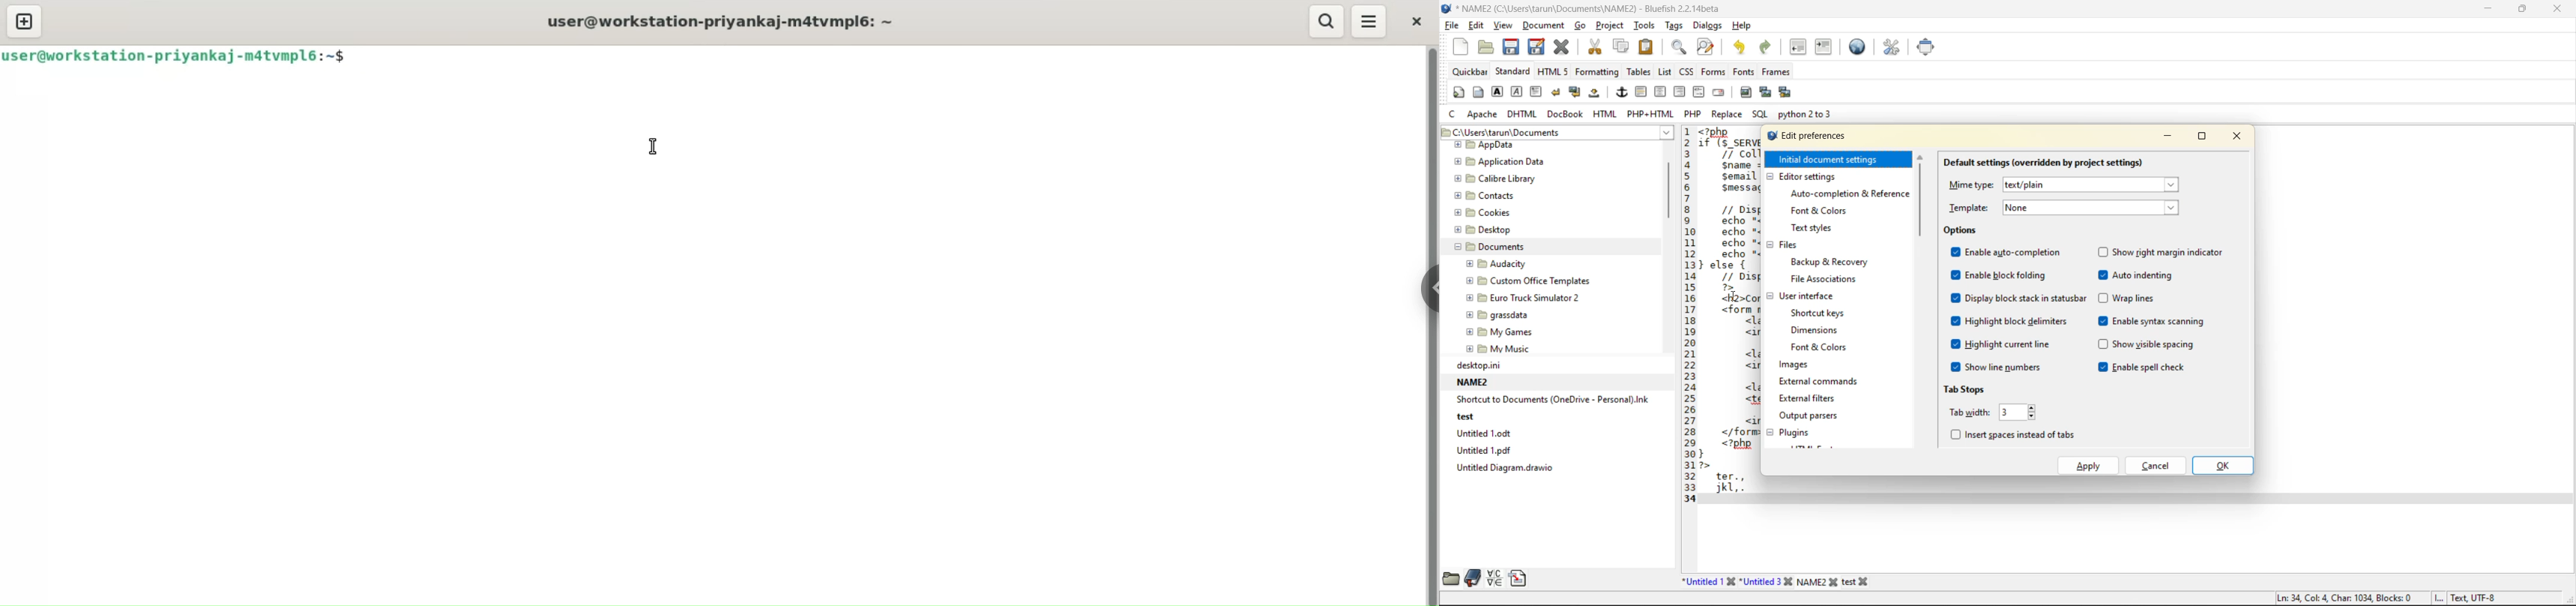  Describe the element at coordinates (2008, 253) in the screenshot. I see `enable auto completion` at that location.